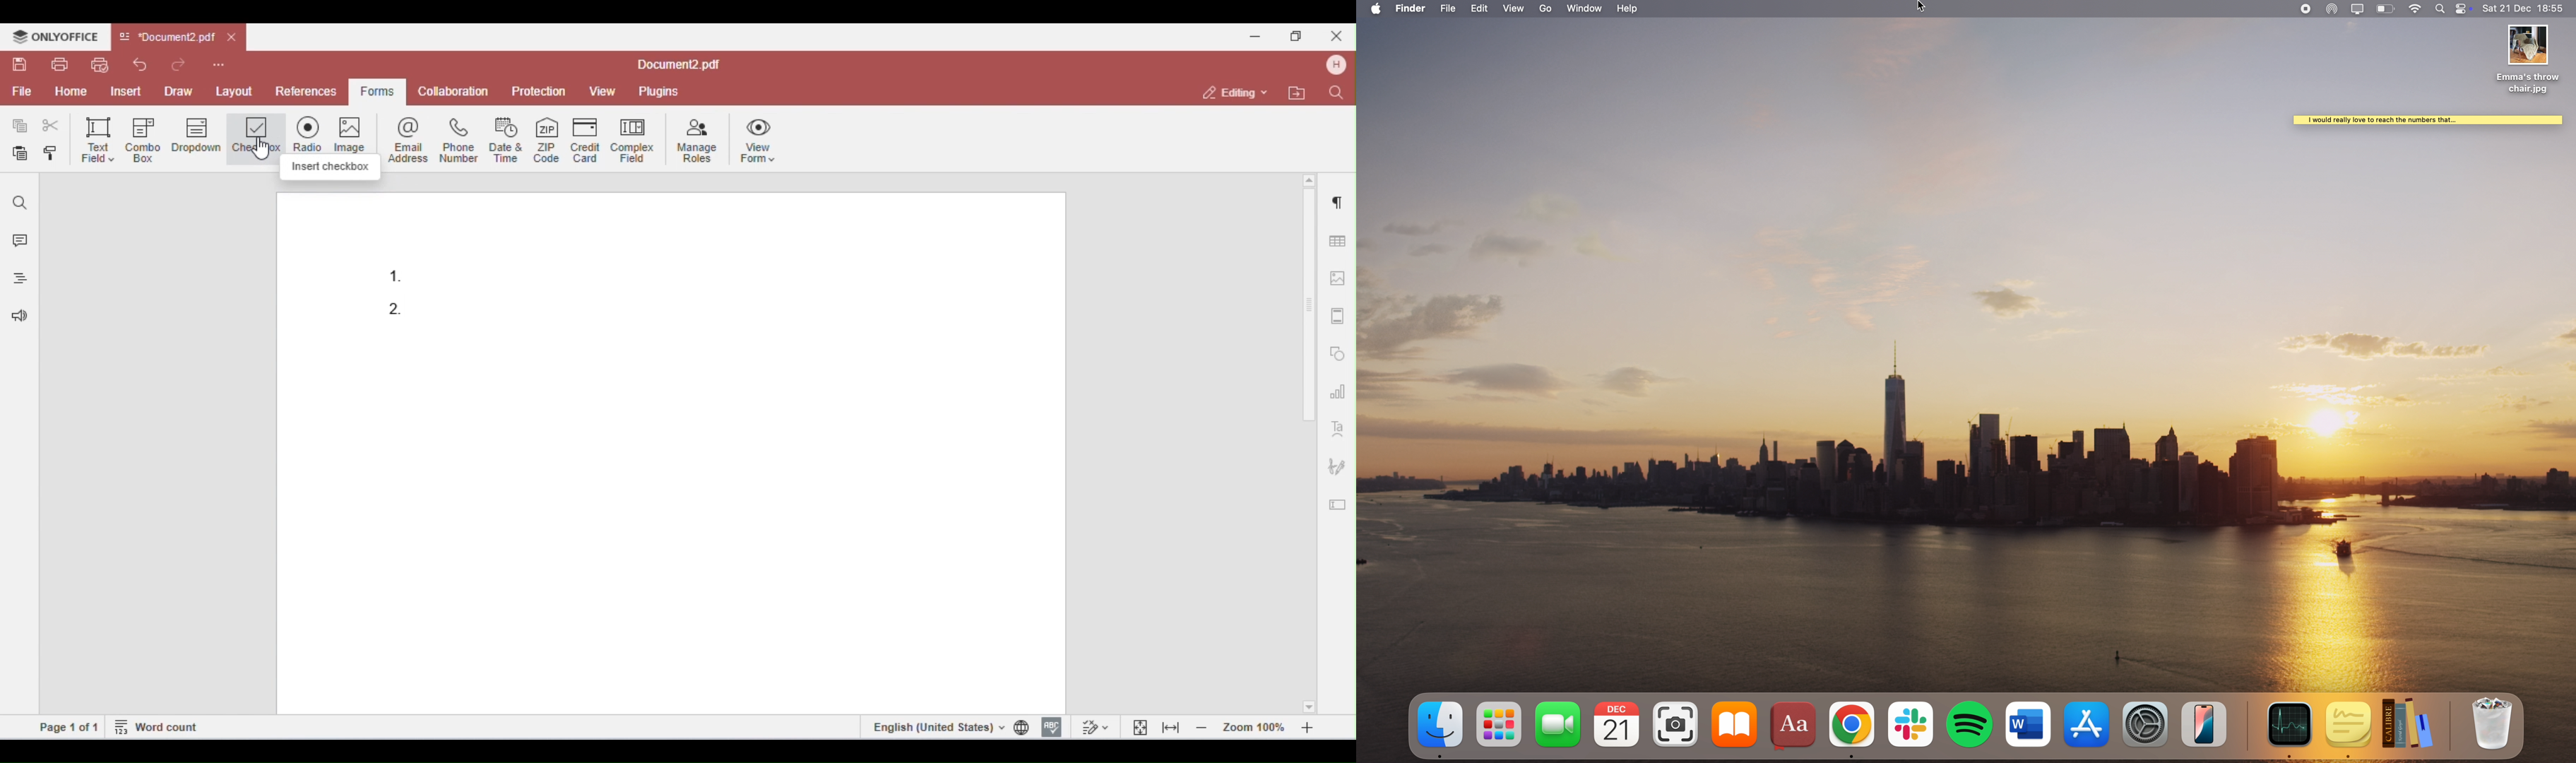 This screenshot has width=2576, height=784. Describe the element at coordinates (2494, 729) in the screenshot. I see `trash` at that location.